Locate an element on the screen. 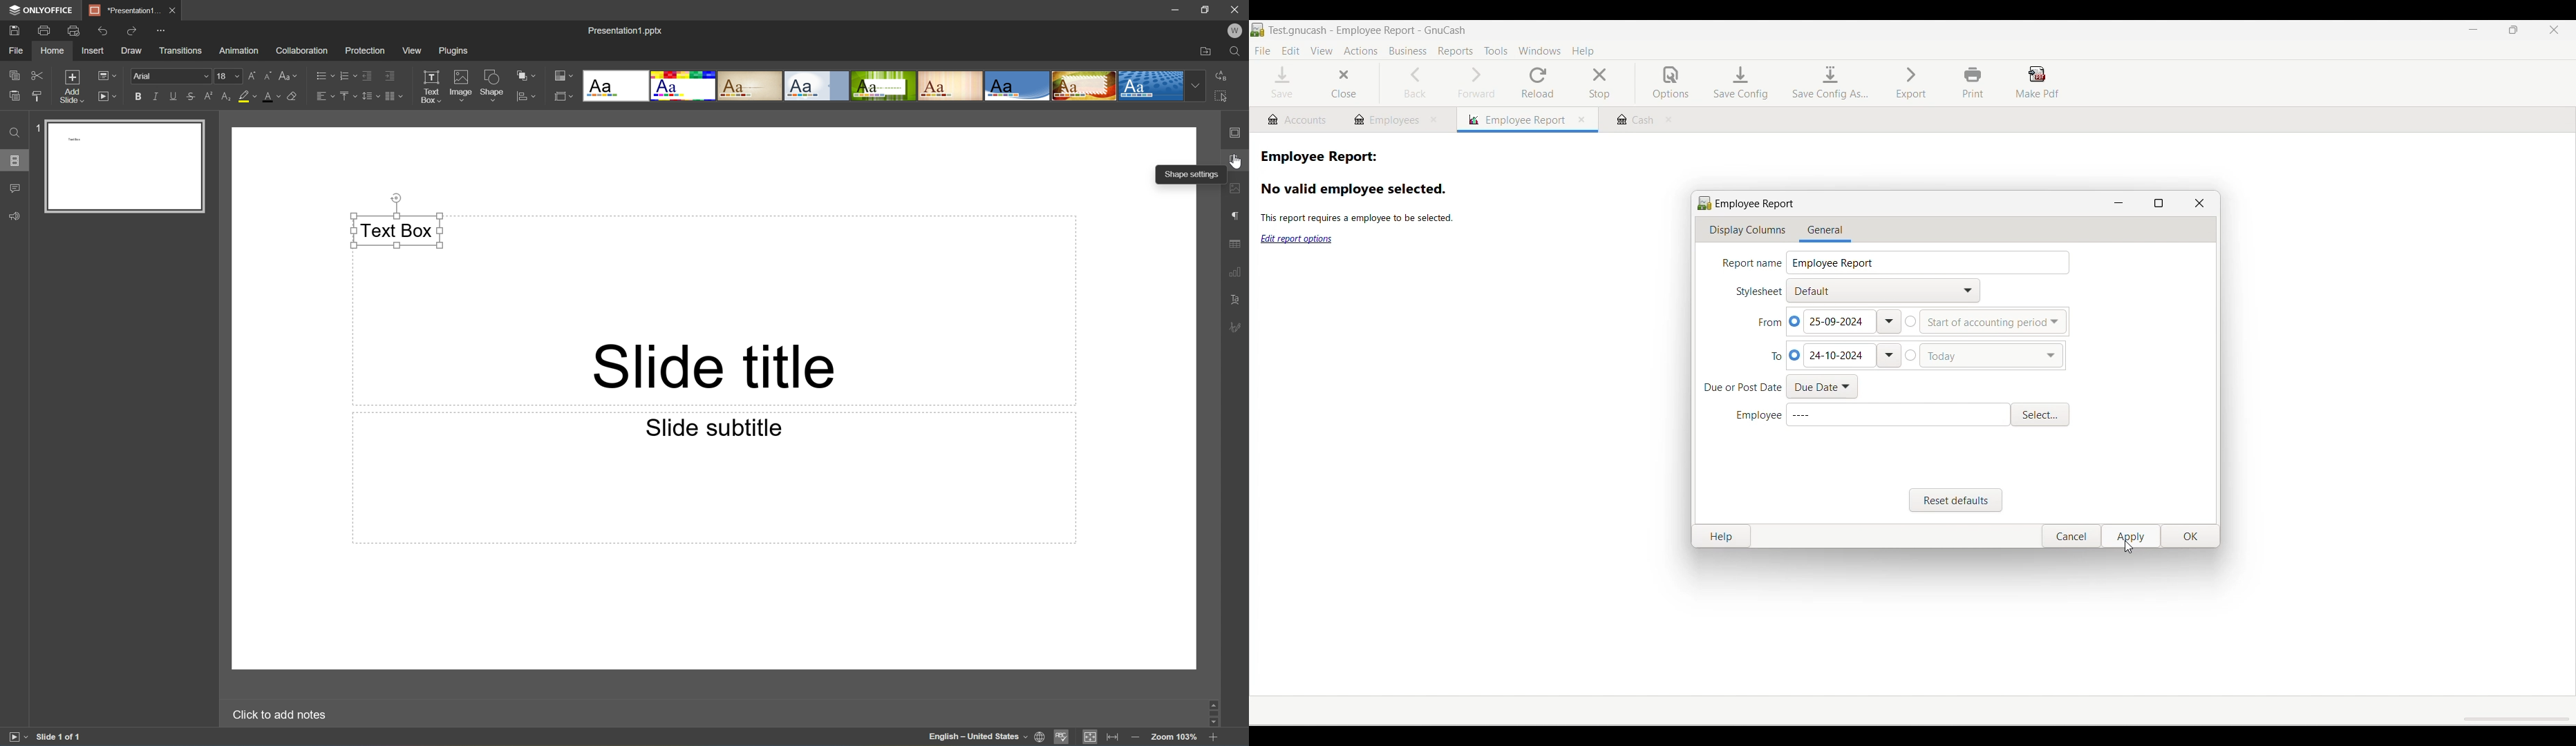 Image resolution: width=2576 pixels, height=756 pixels. Text Box is located at coordinates (402, 228).